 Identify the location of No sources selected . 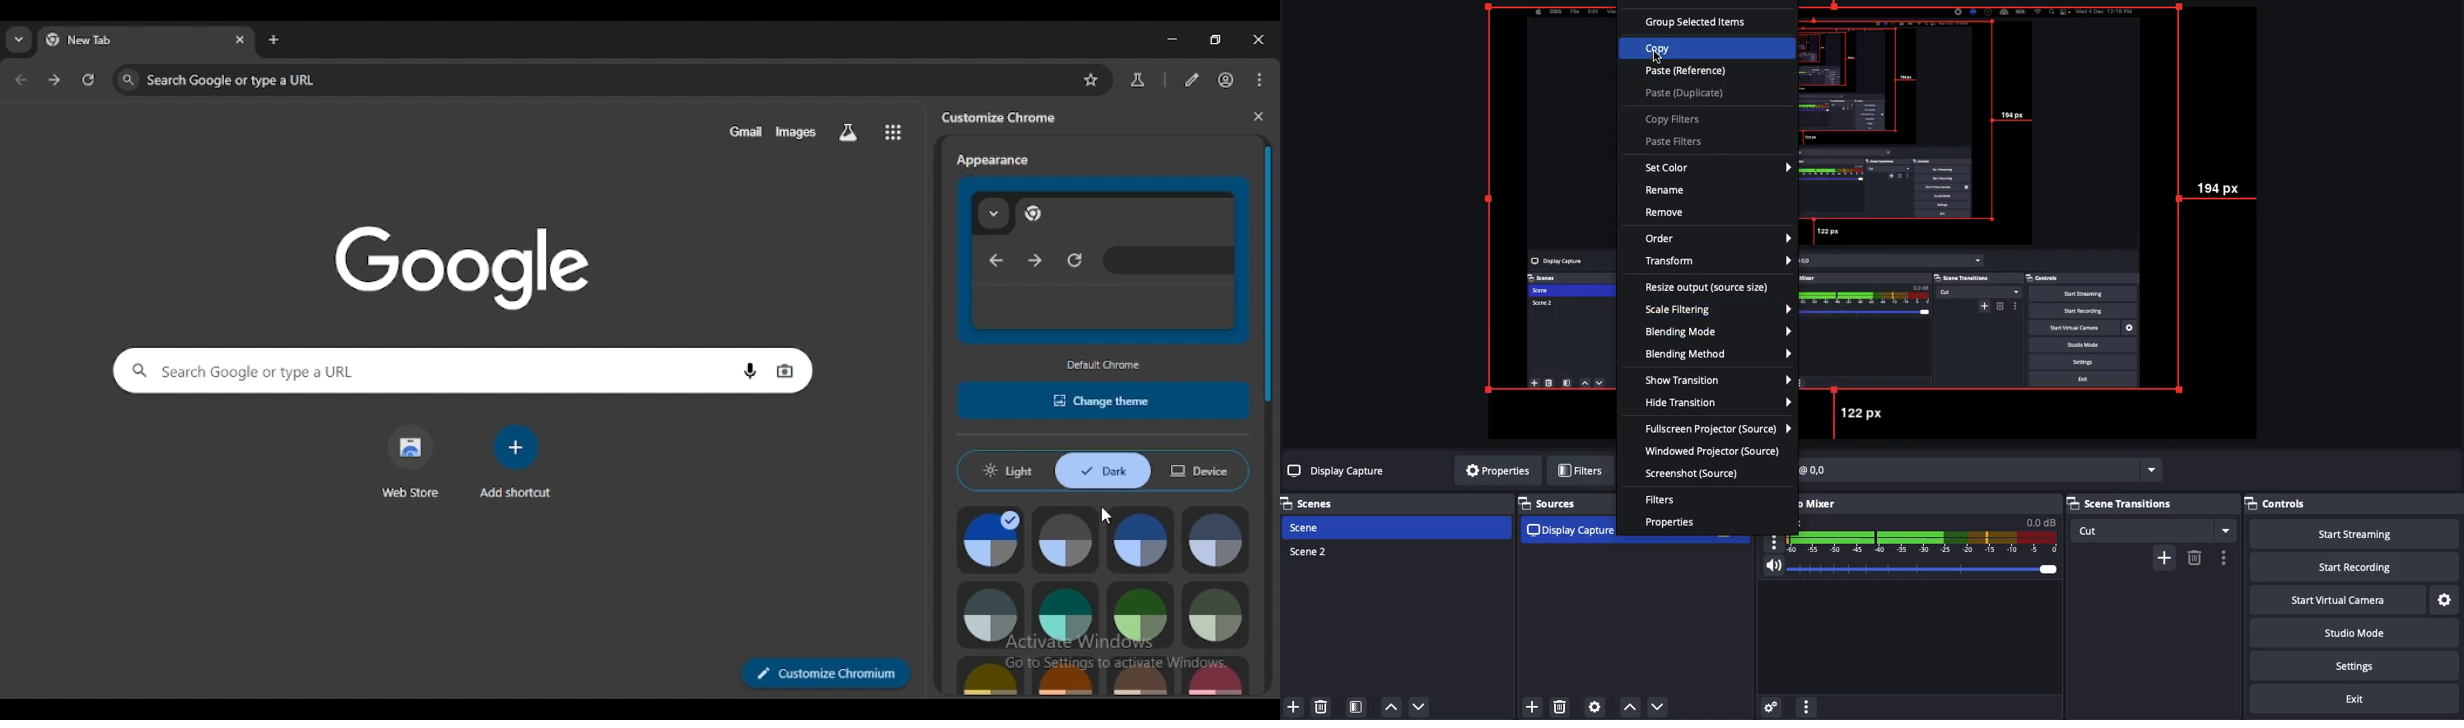
(1338, 472).